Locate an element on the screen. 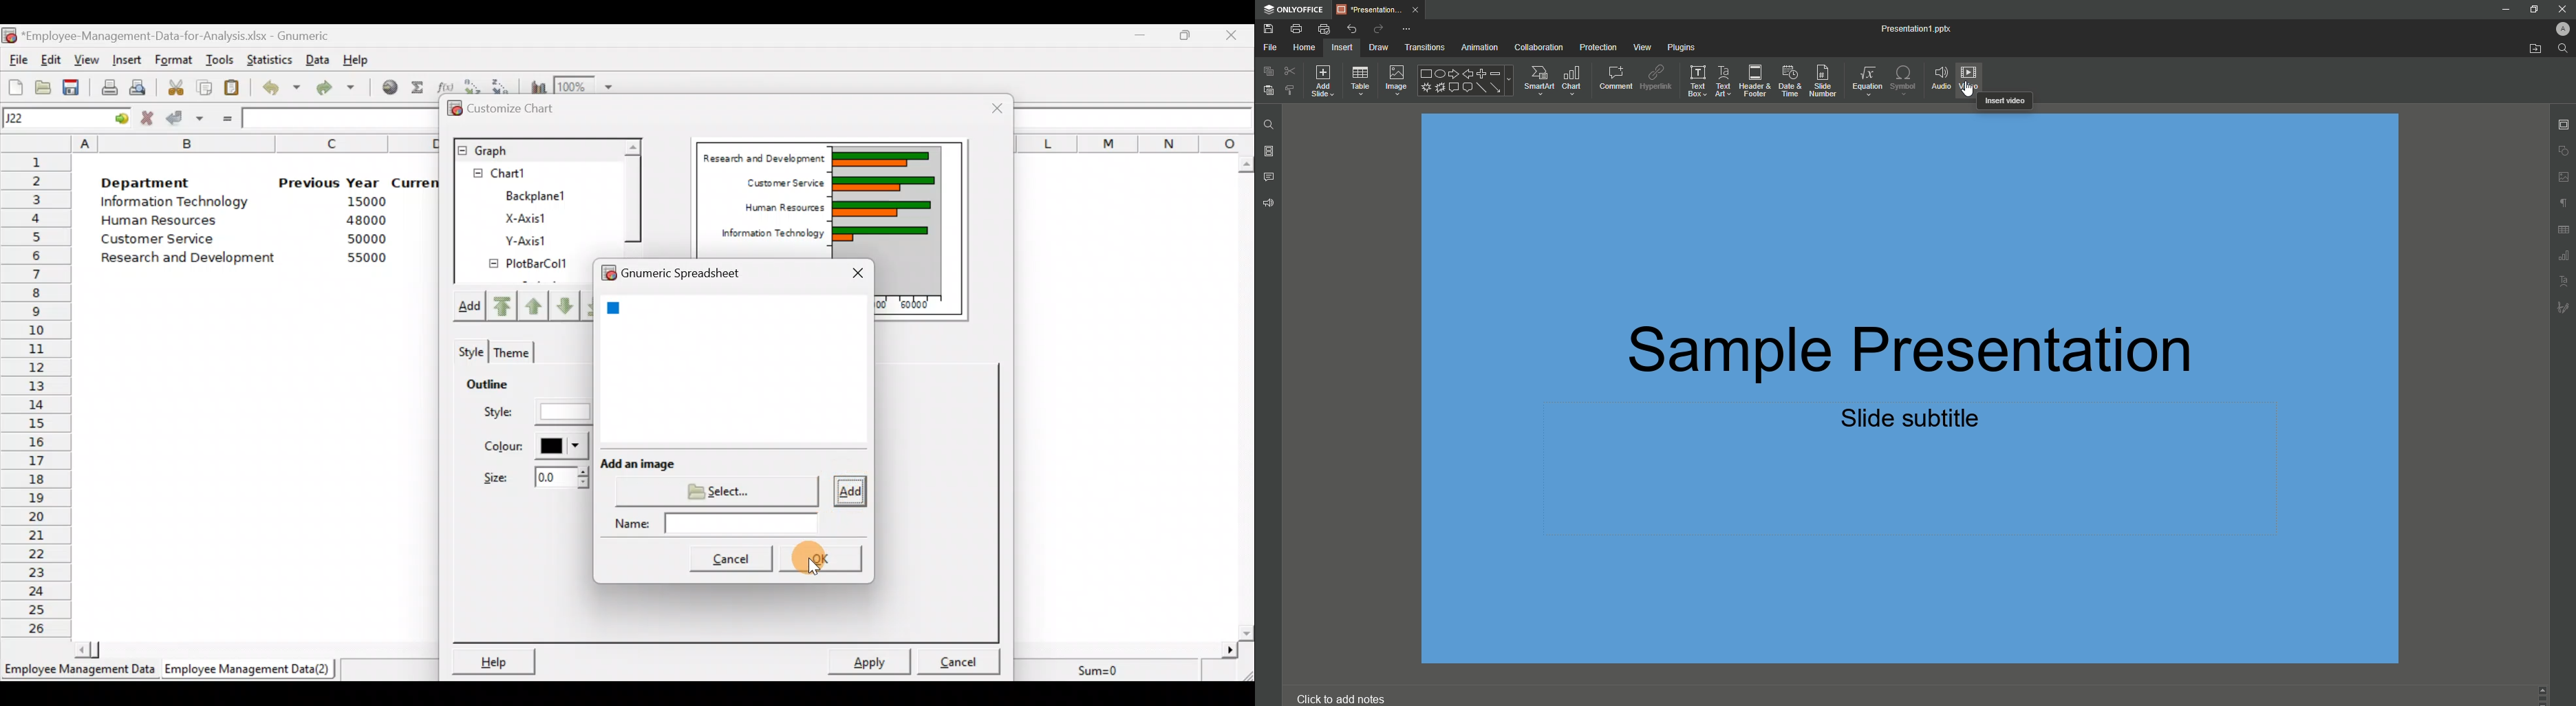 The height and width of the screenshot is (728, 2576). Paste the clipboard is located at coordinates (235, 89).